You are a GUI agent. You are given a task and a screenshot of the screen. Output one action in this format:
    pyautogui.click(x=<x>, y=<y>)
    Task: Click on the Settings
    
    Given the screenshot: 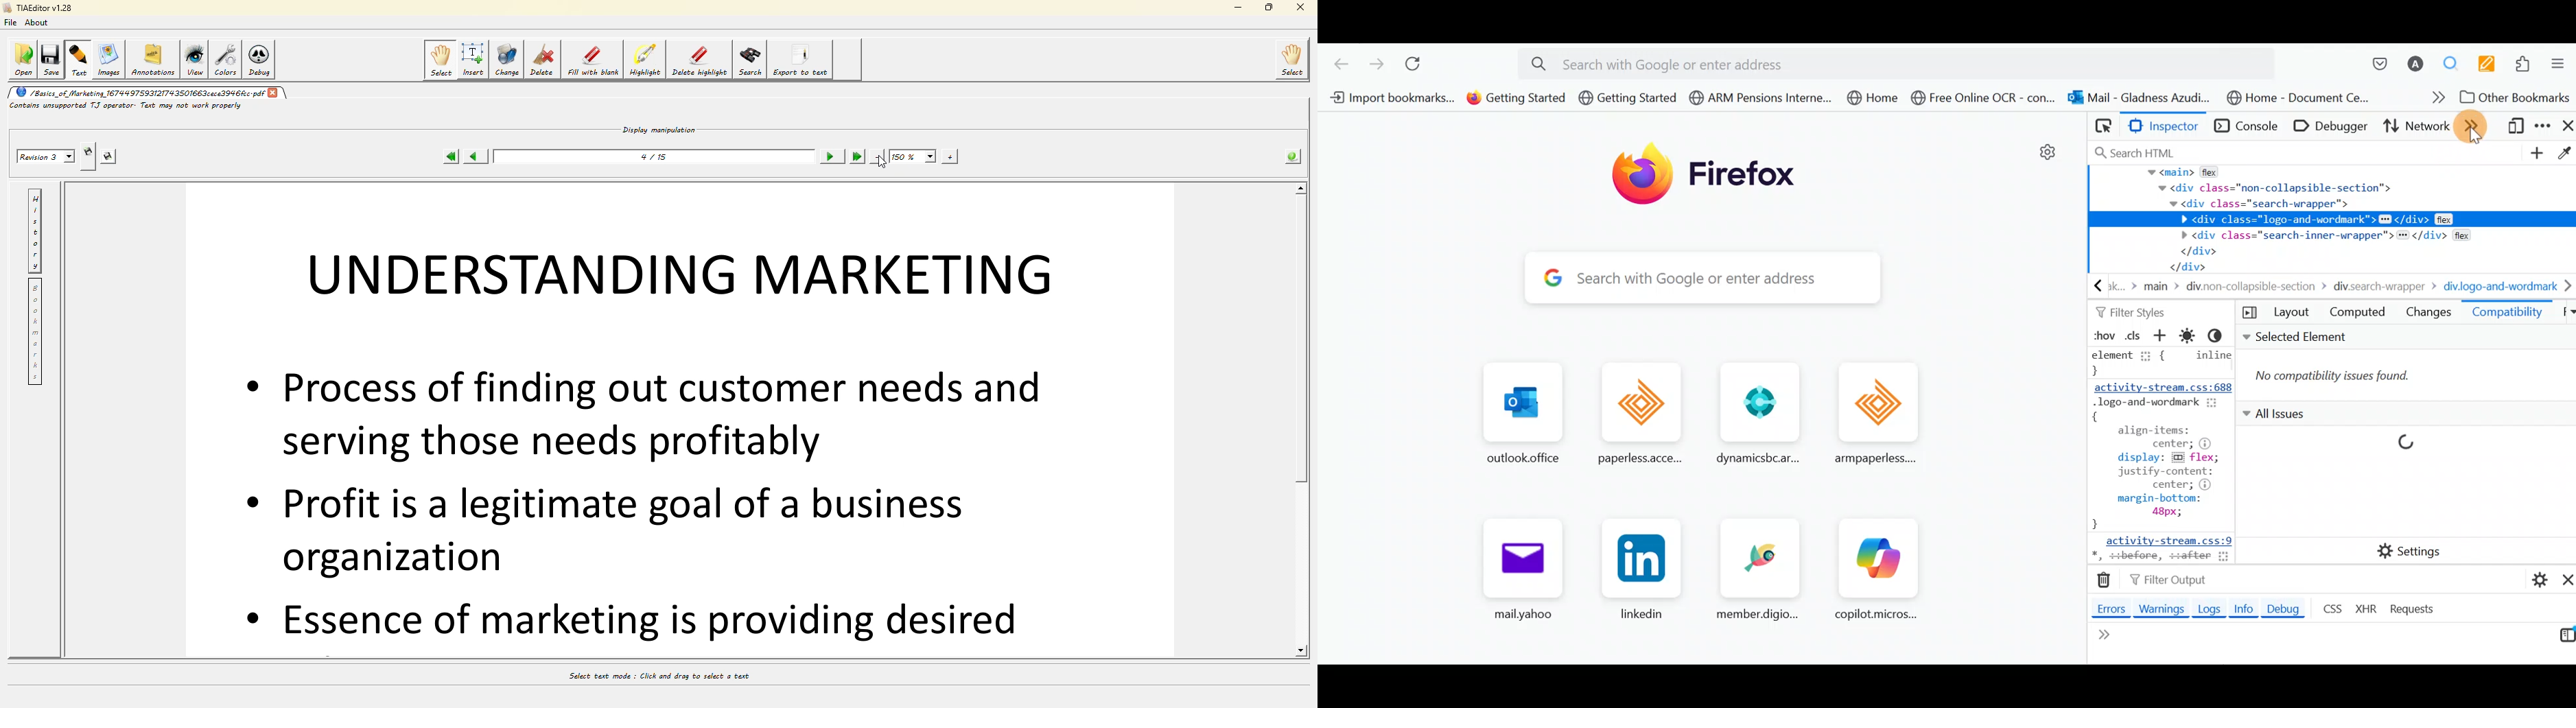 What is the action you would take?
    pyautogui.click(x=2412, y=550)
    